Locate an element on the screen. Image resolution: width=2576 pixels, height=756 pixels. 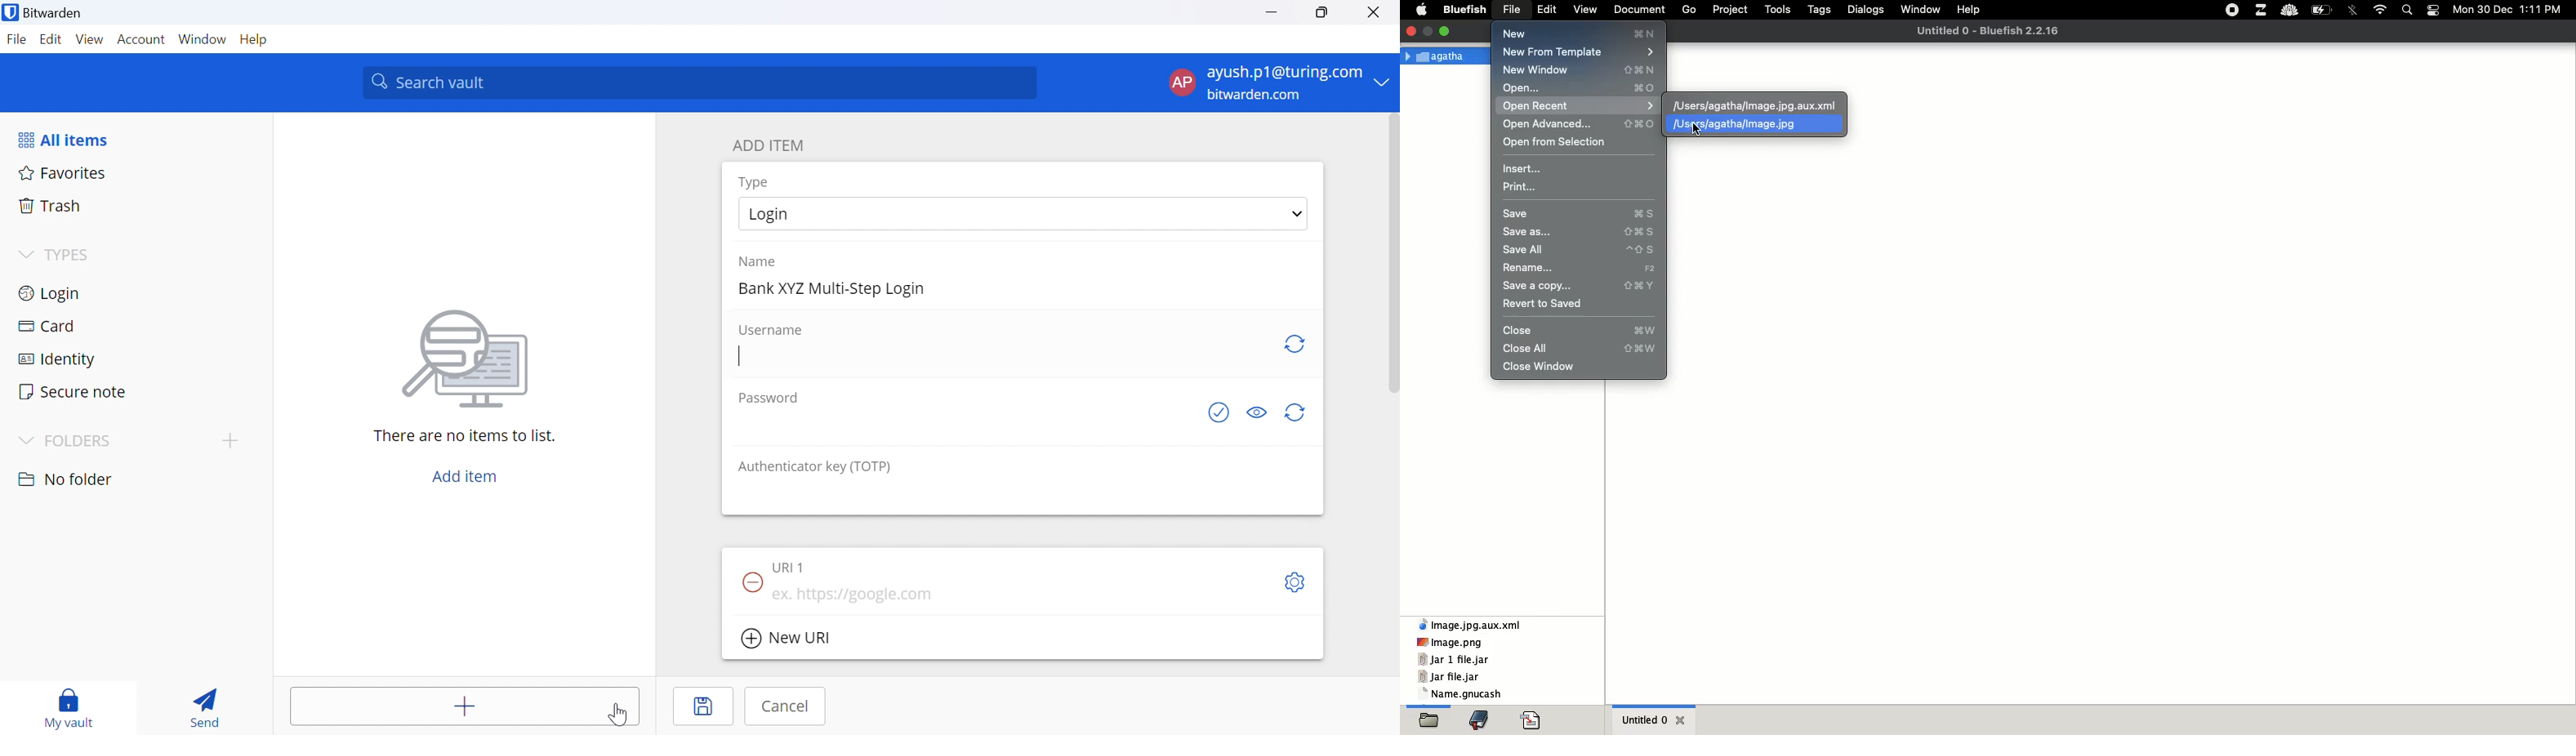
View is located at coordinates (89, 39).